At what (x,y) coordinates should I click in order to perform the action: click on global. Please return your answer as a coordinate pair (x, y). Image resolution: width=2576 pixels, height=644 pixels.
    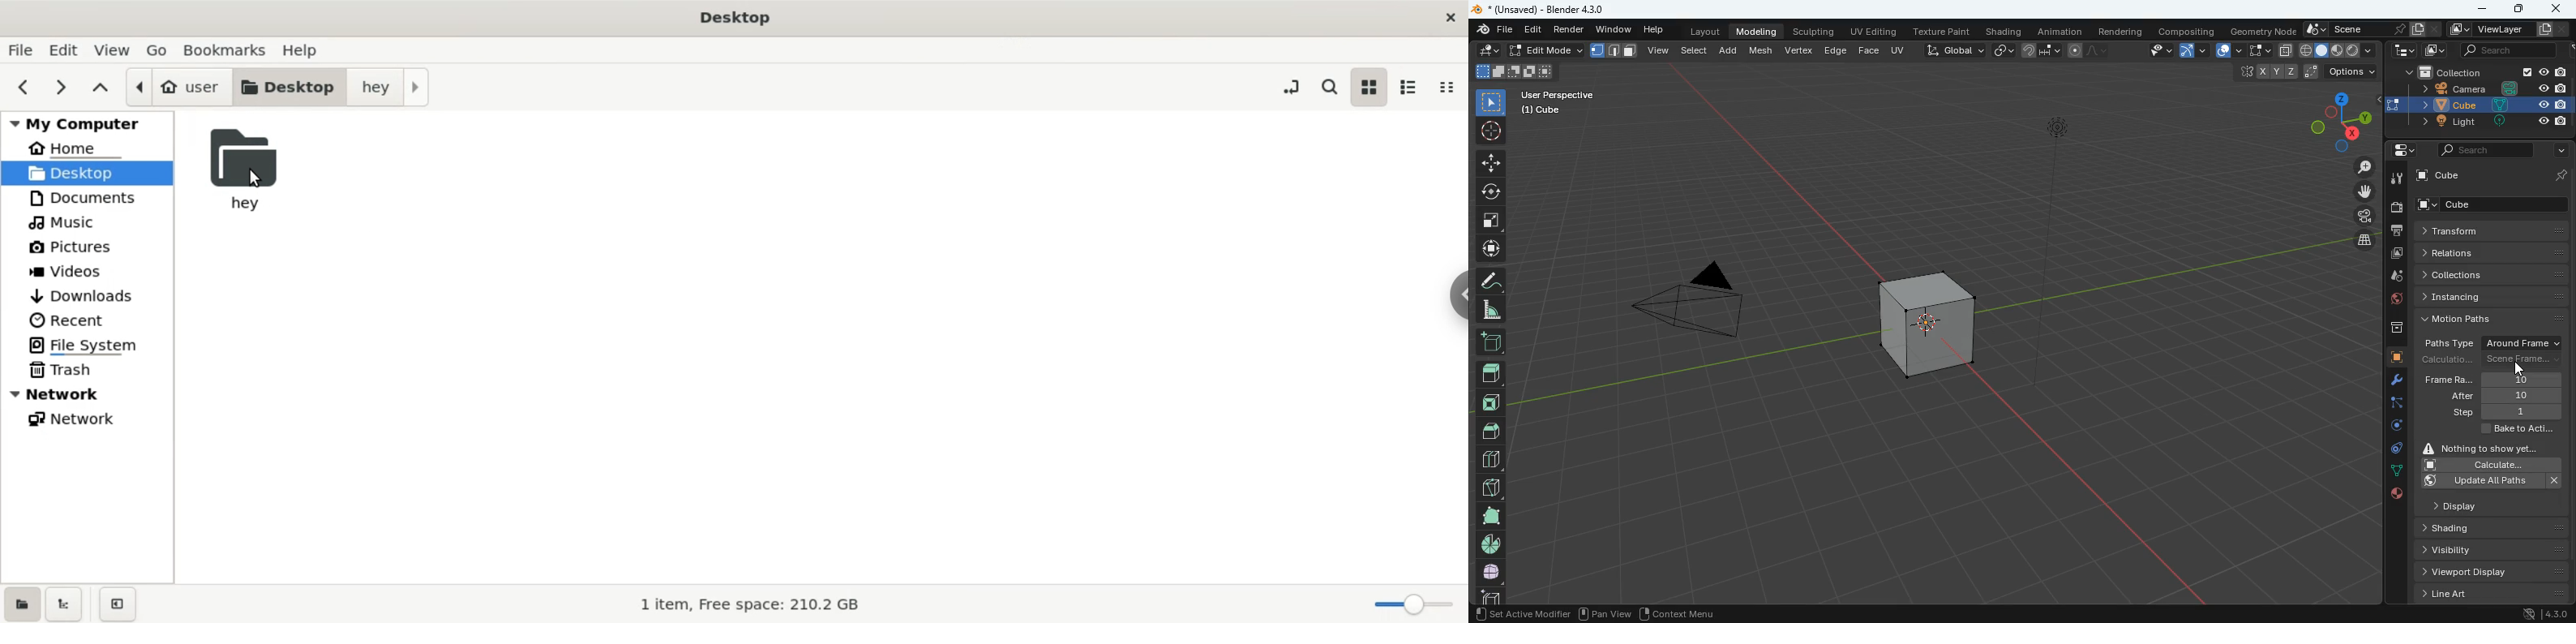
    Looking at the image, I should click on (1955, 49).